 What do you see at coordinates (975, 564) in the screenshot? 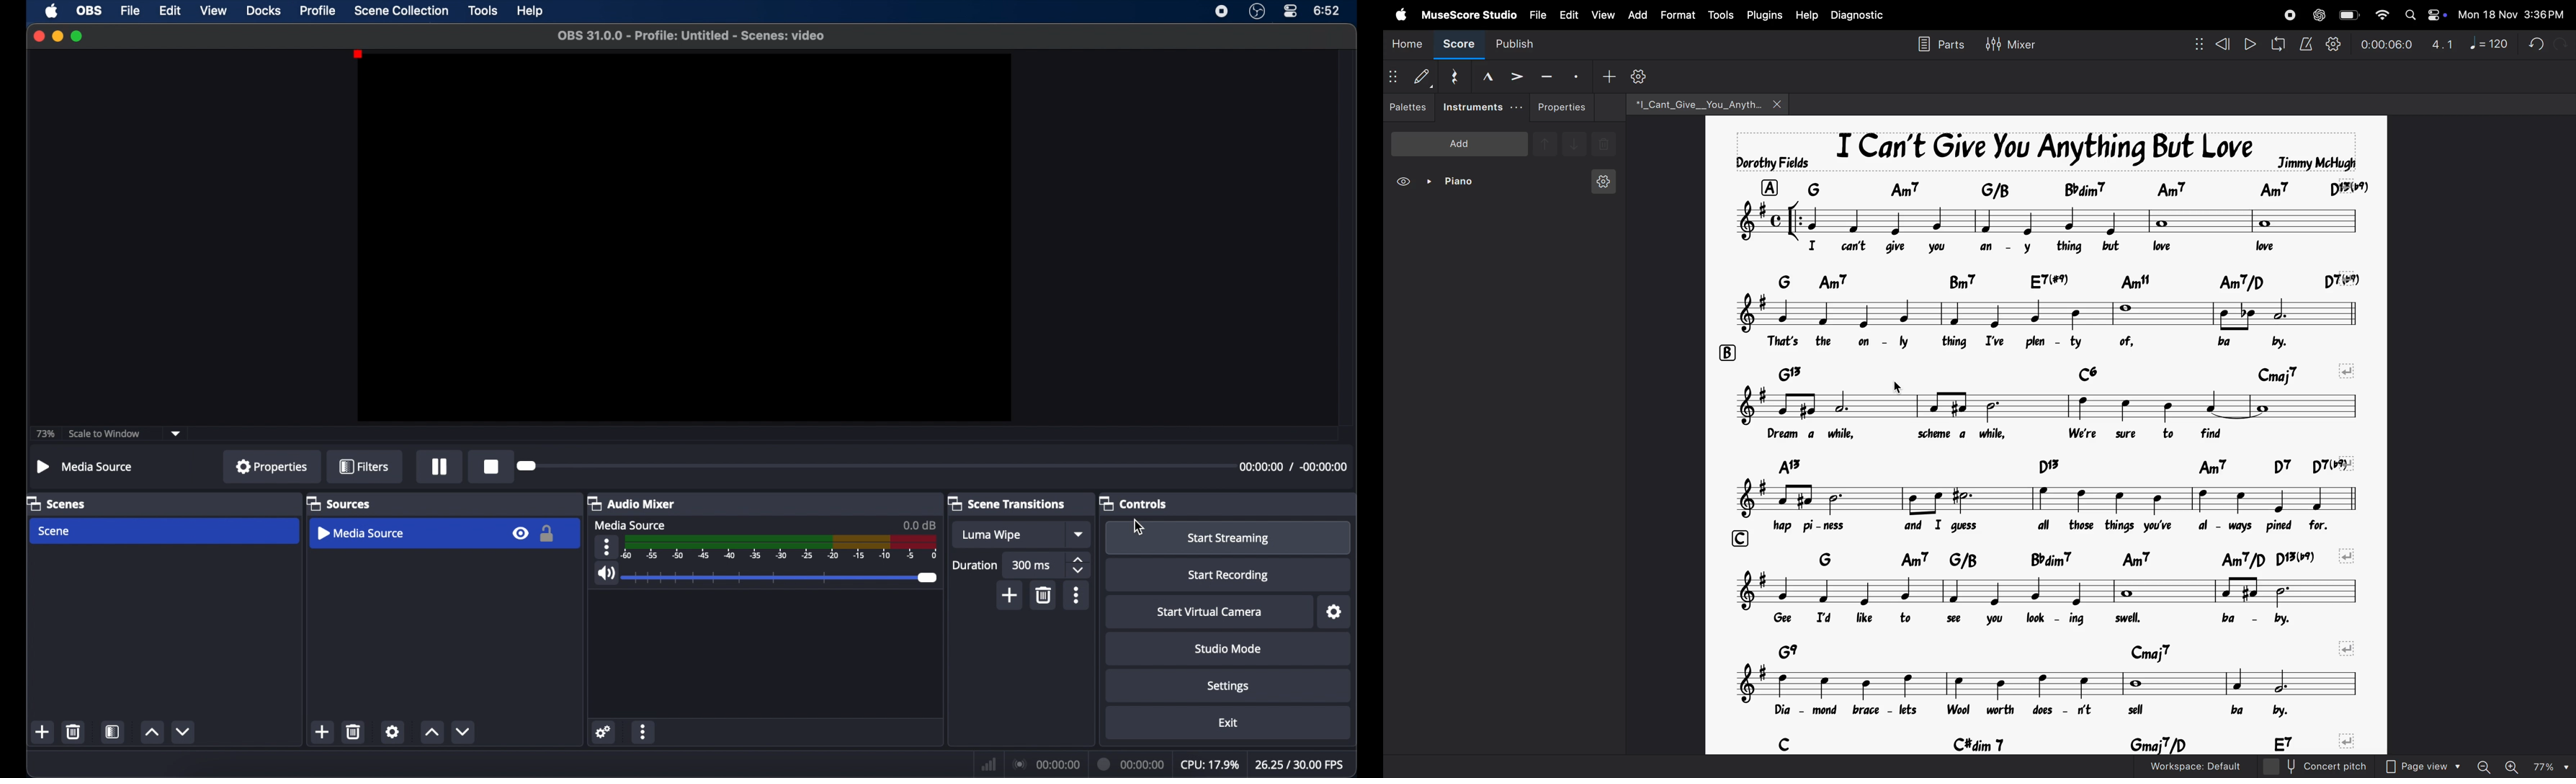
I see `duration` at bounding box center [975, 564].